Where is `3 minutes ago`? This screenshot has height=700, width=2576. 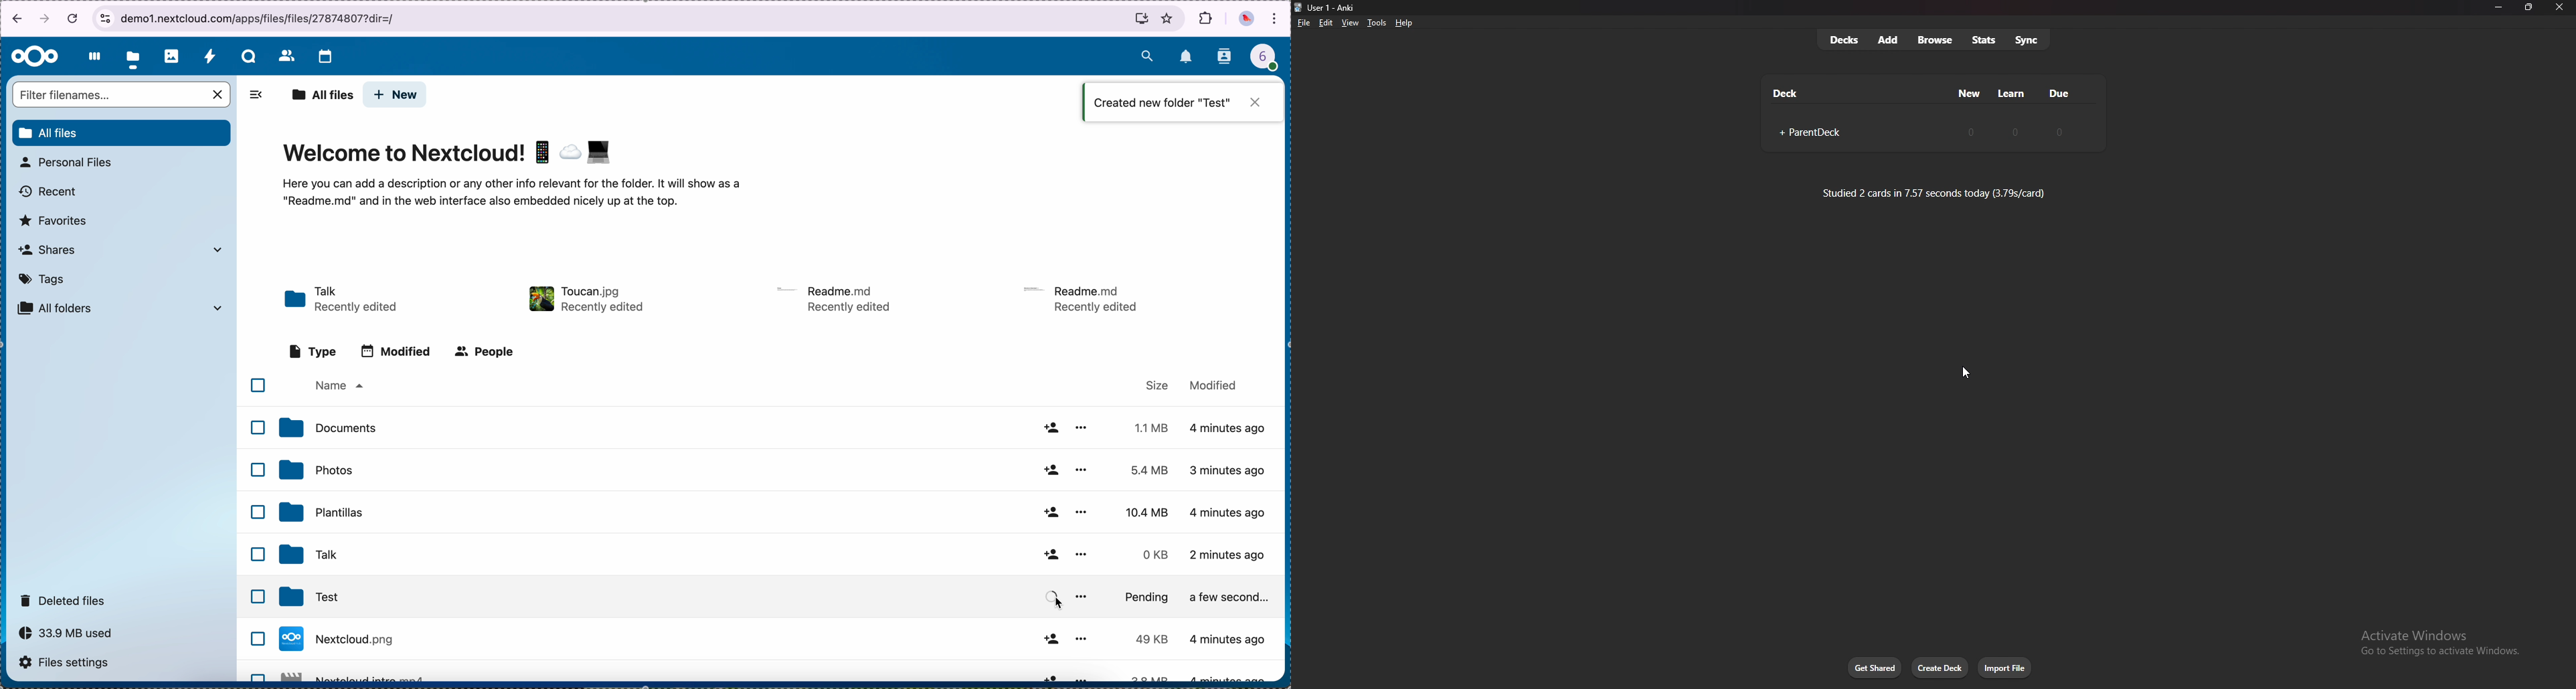
3 minutes ago is located at coordinates (1235, 430).